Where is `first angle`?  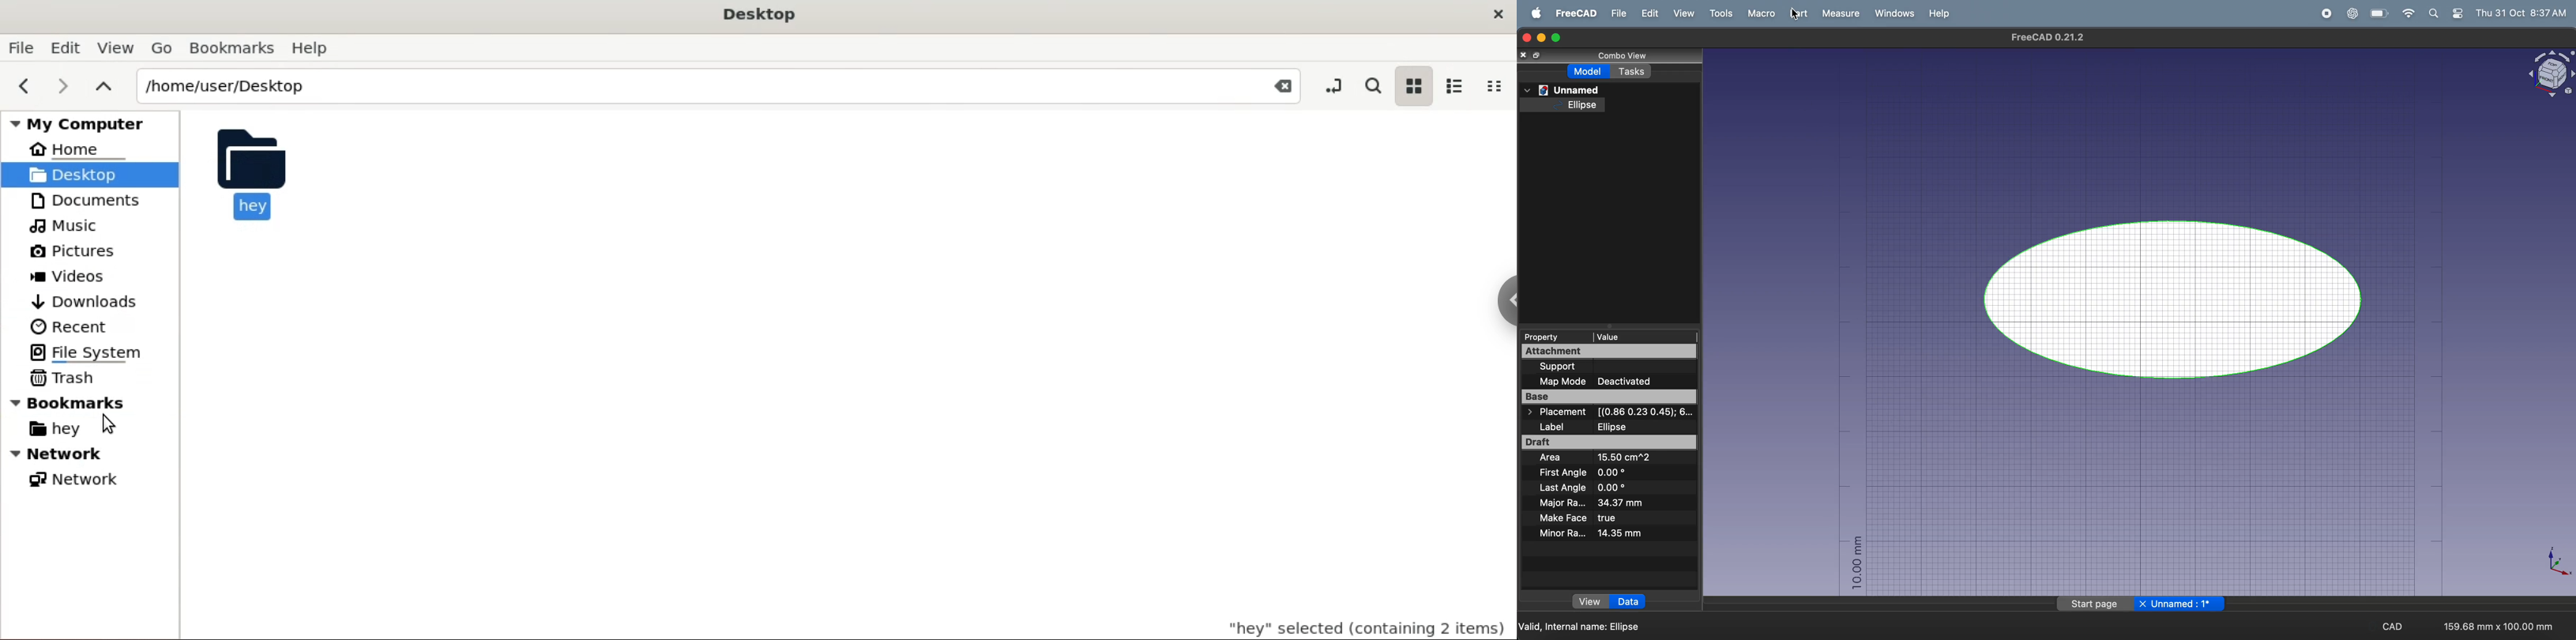
first angle is located at coordinates (1598, 473).